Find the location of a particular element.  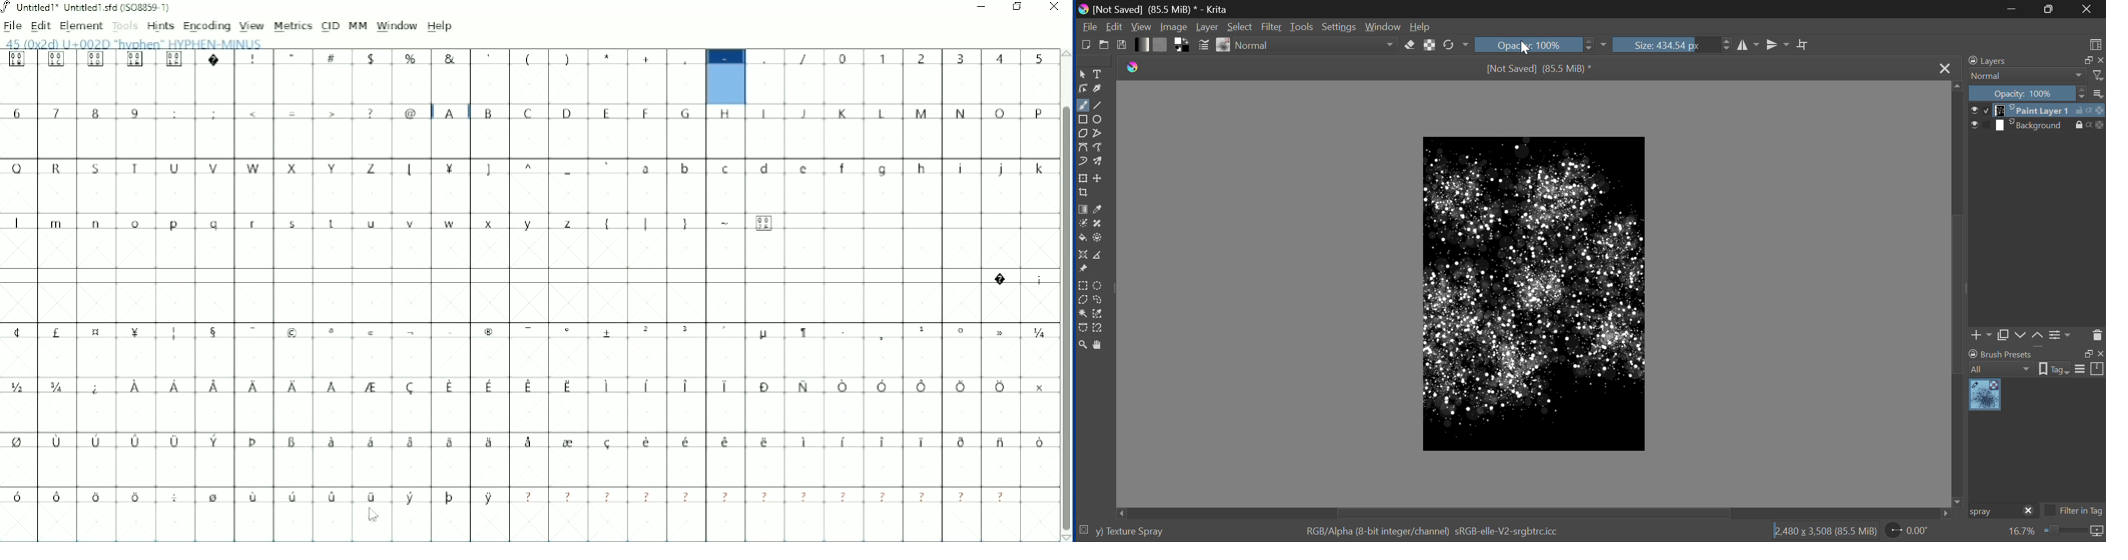

Similar Color Selector is located at coordinates (1100, 313).